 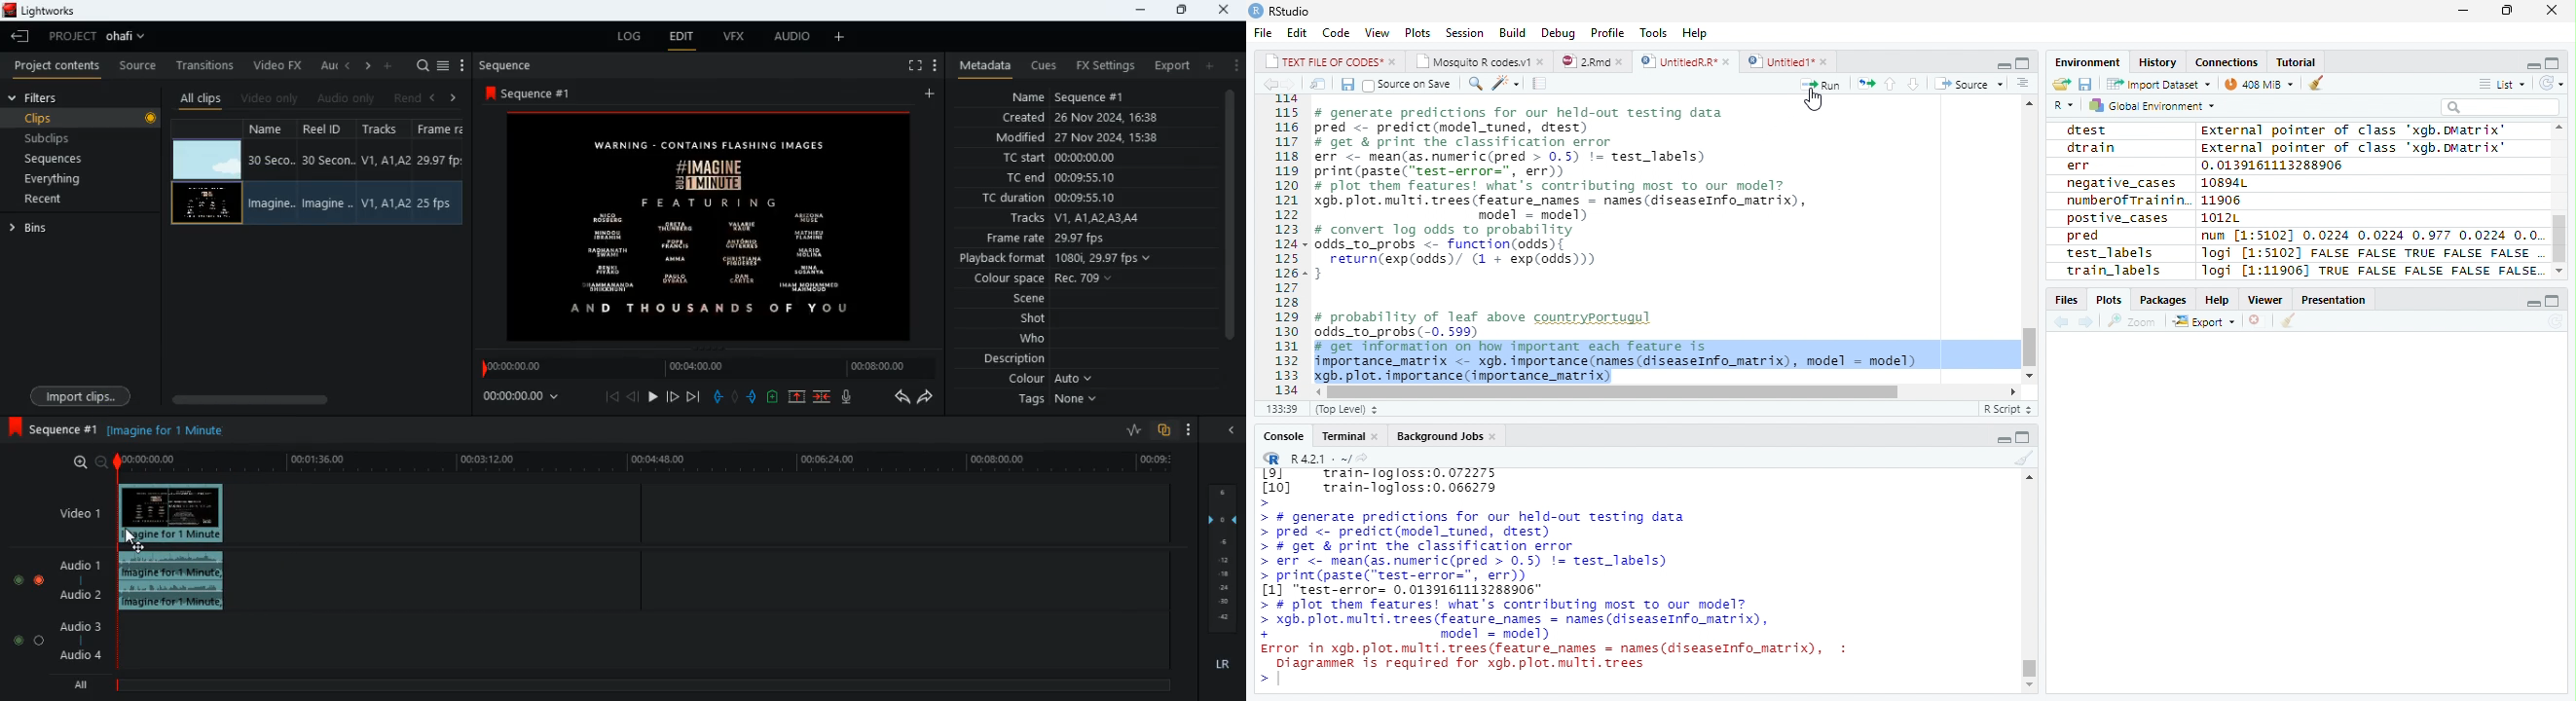 I want to click on sequence, so click(x=508, y=63).